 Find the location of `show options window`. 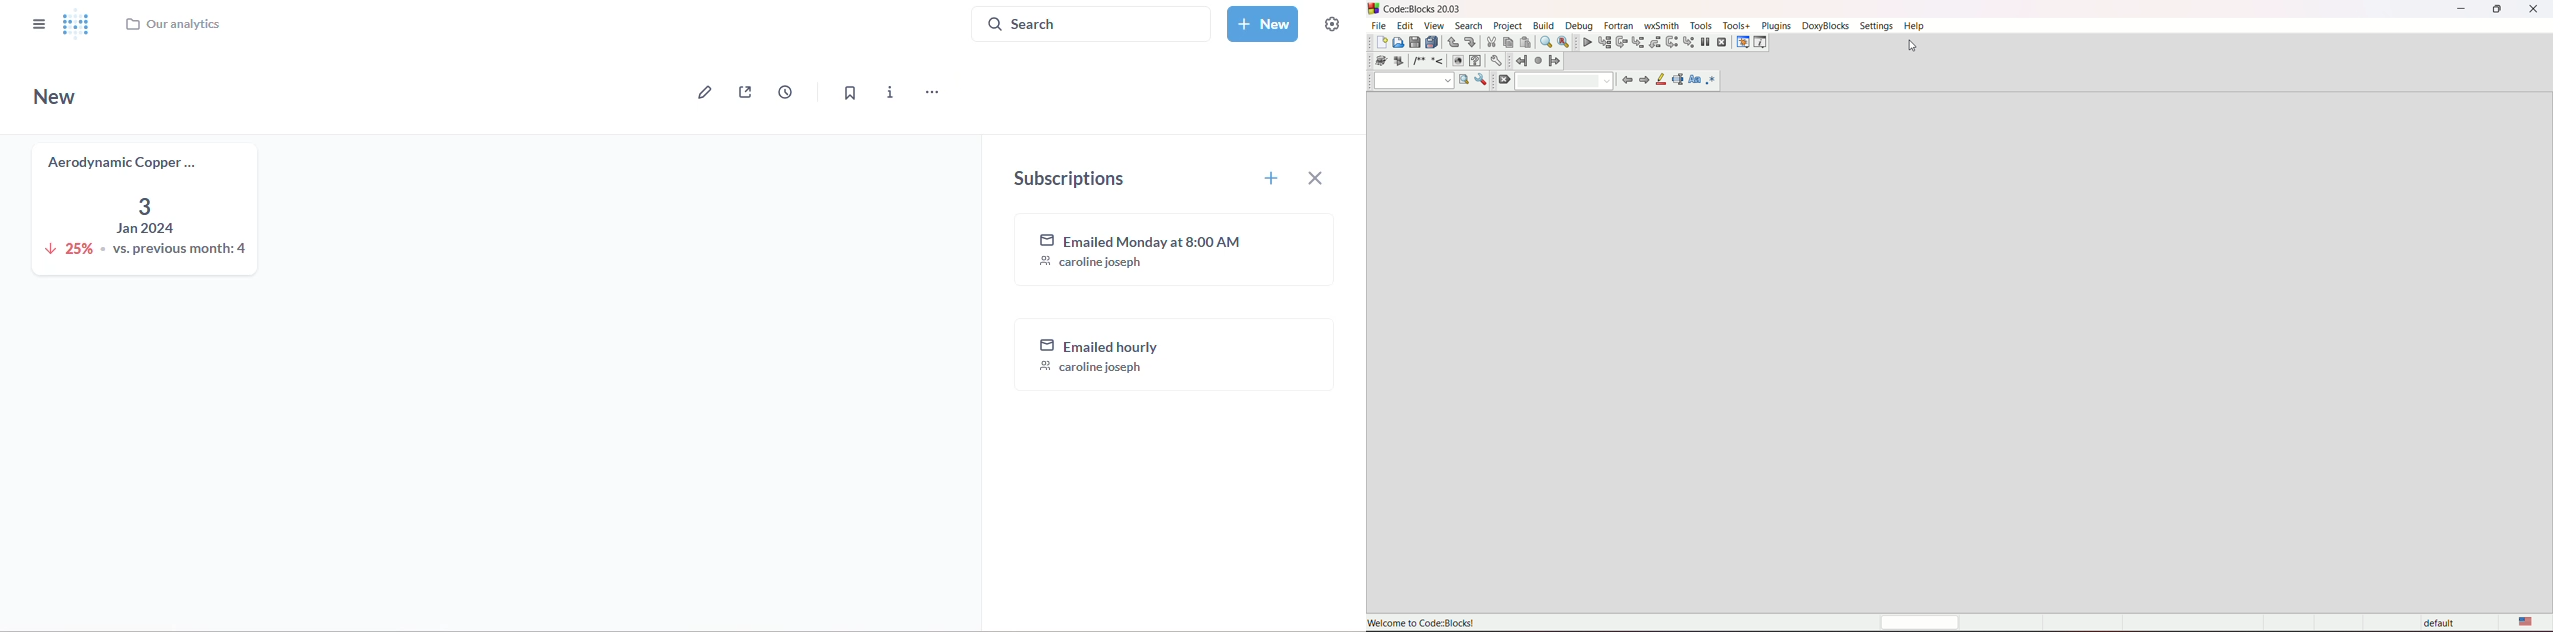

show options window is located at coordinates (1482, 80).